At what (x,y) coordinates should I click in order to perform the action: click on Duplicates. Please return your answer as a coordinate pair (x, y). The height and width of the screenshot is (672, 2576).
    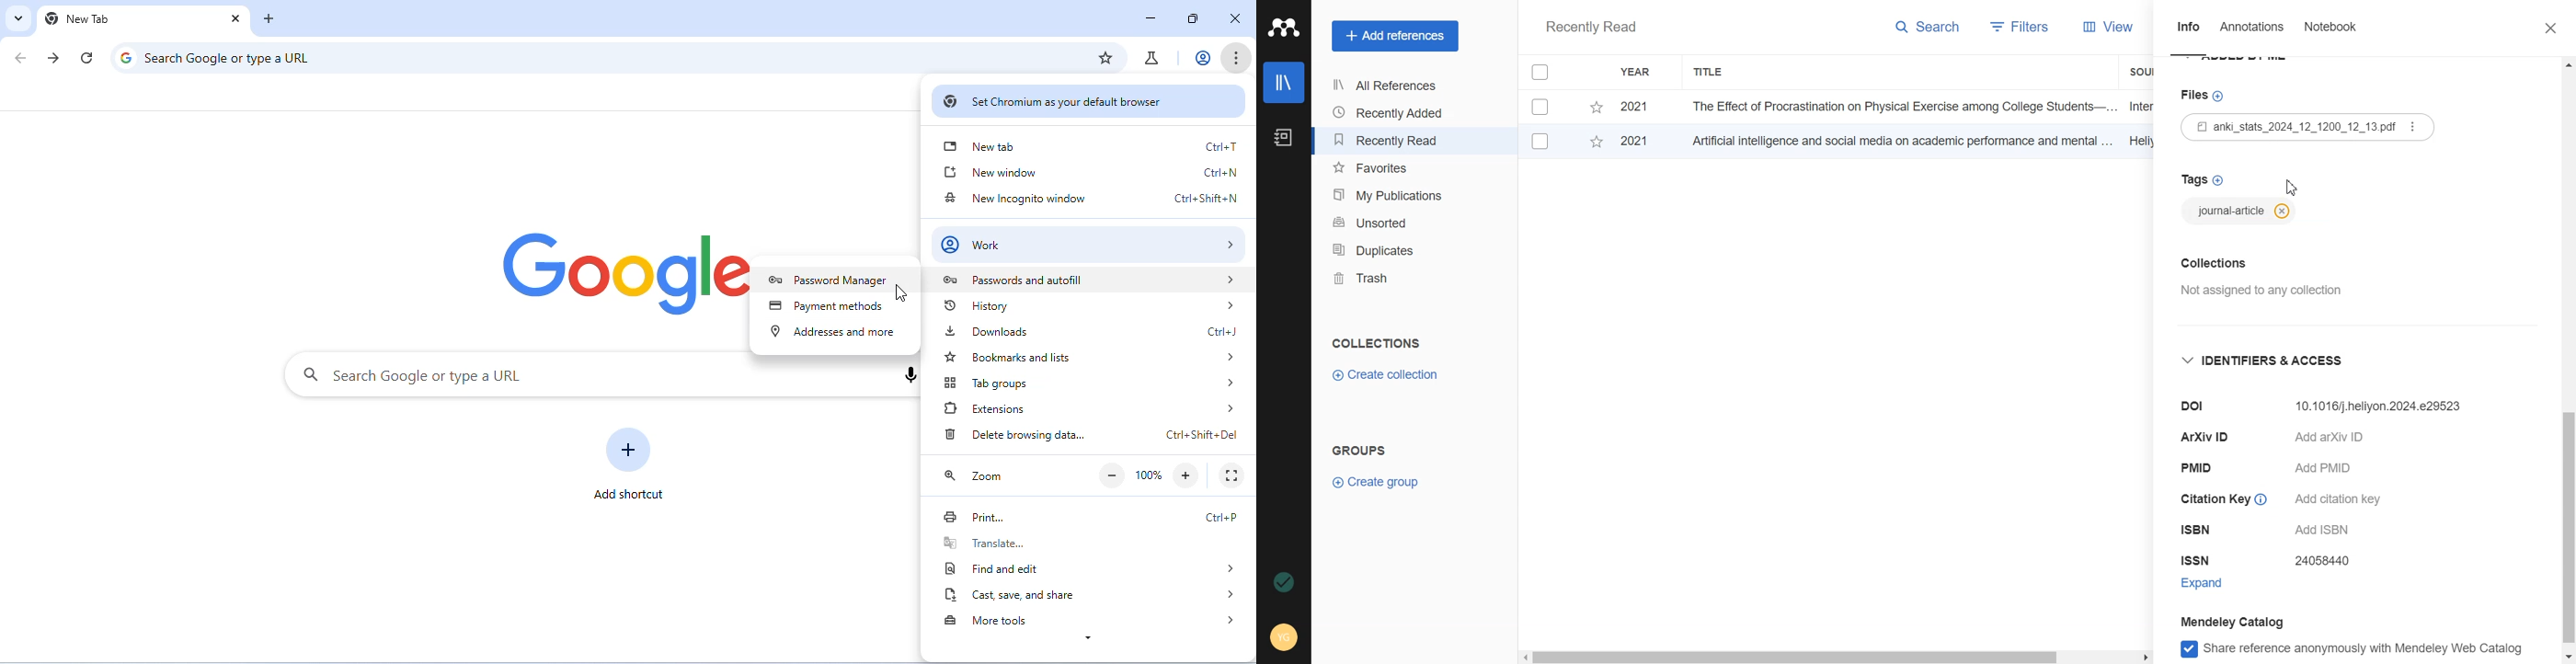
    Looking at the image, I should click on (1391, 250).